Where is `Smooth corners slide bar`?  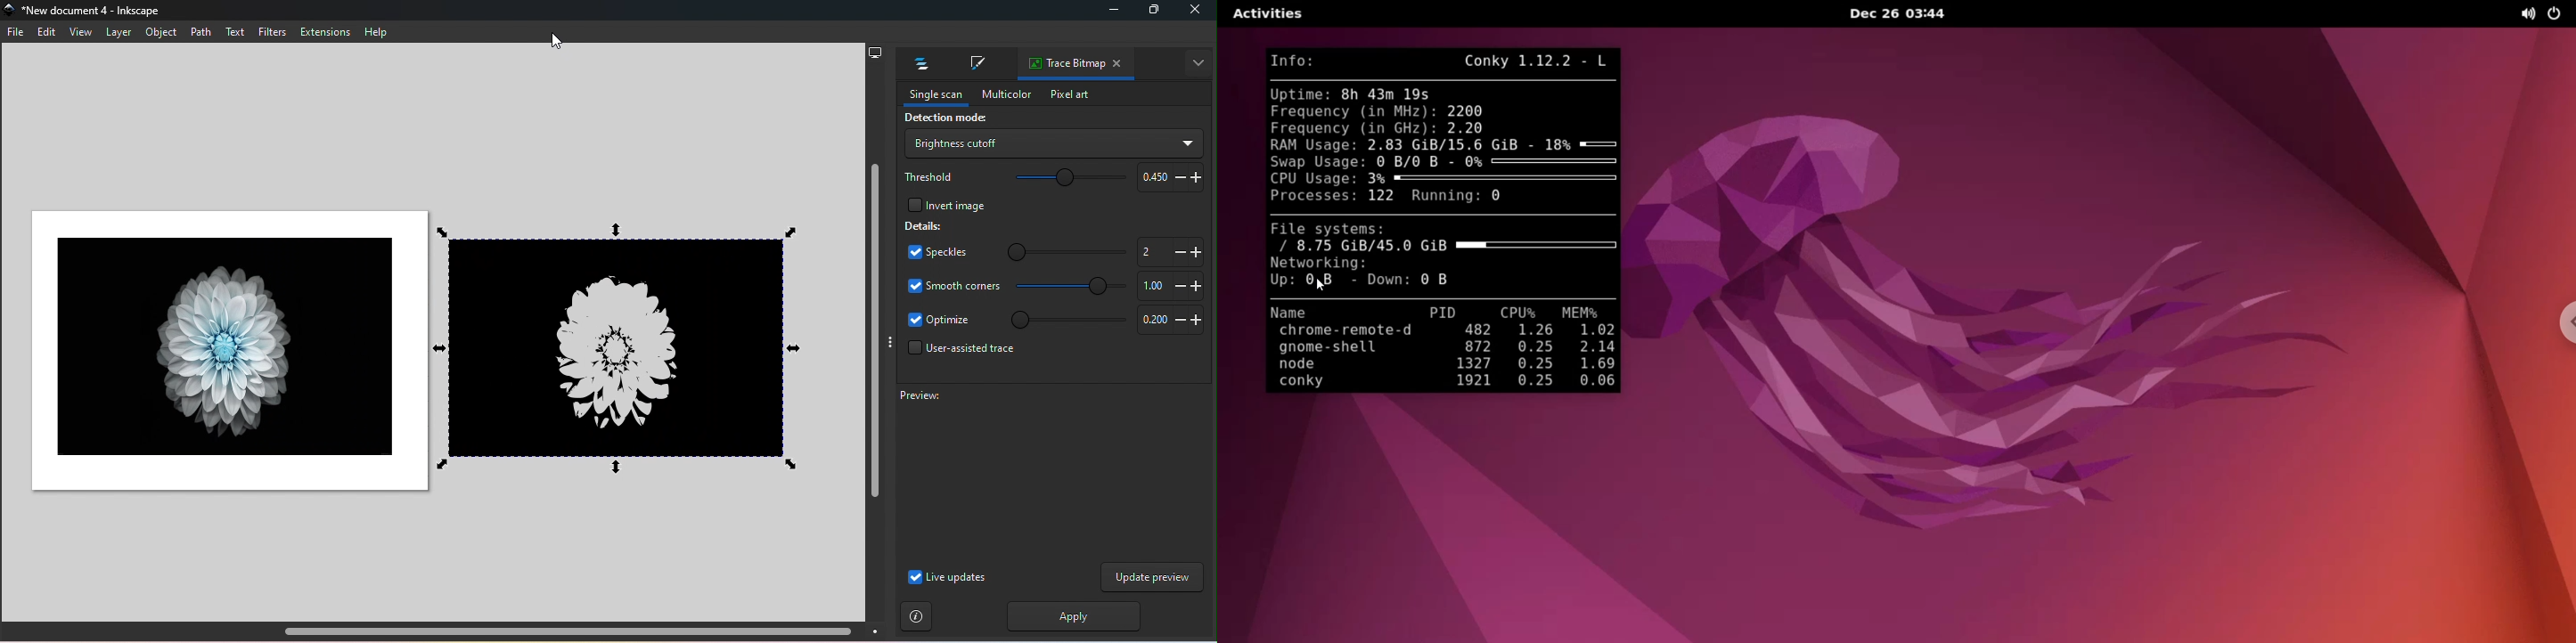 Smooth corners slide bar is located at coordinates (1072, 287).